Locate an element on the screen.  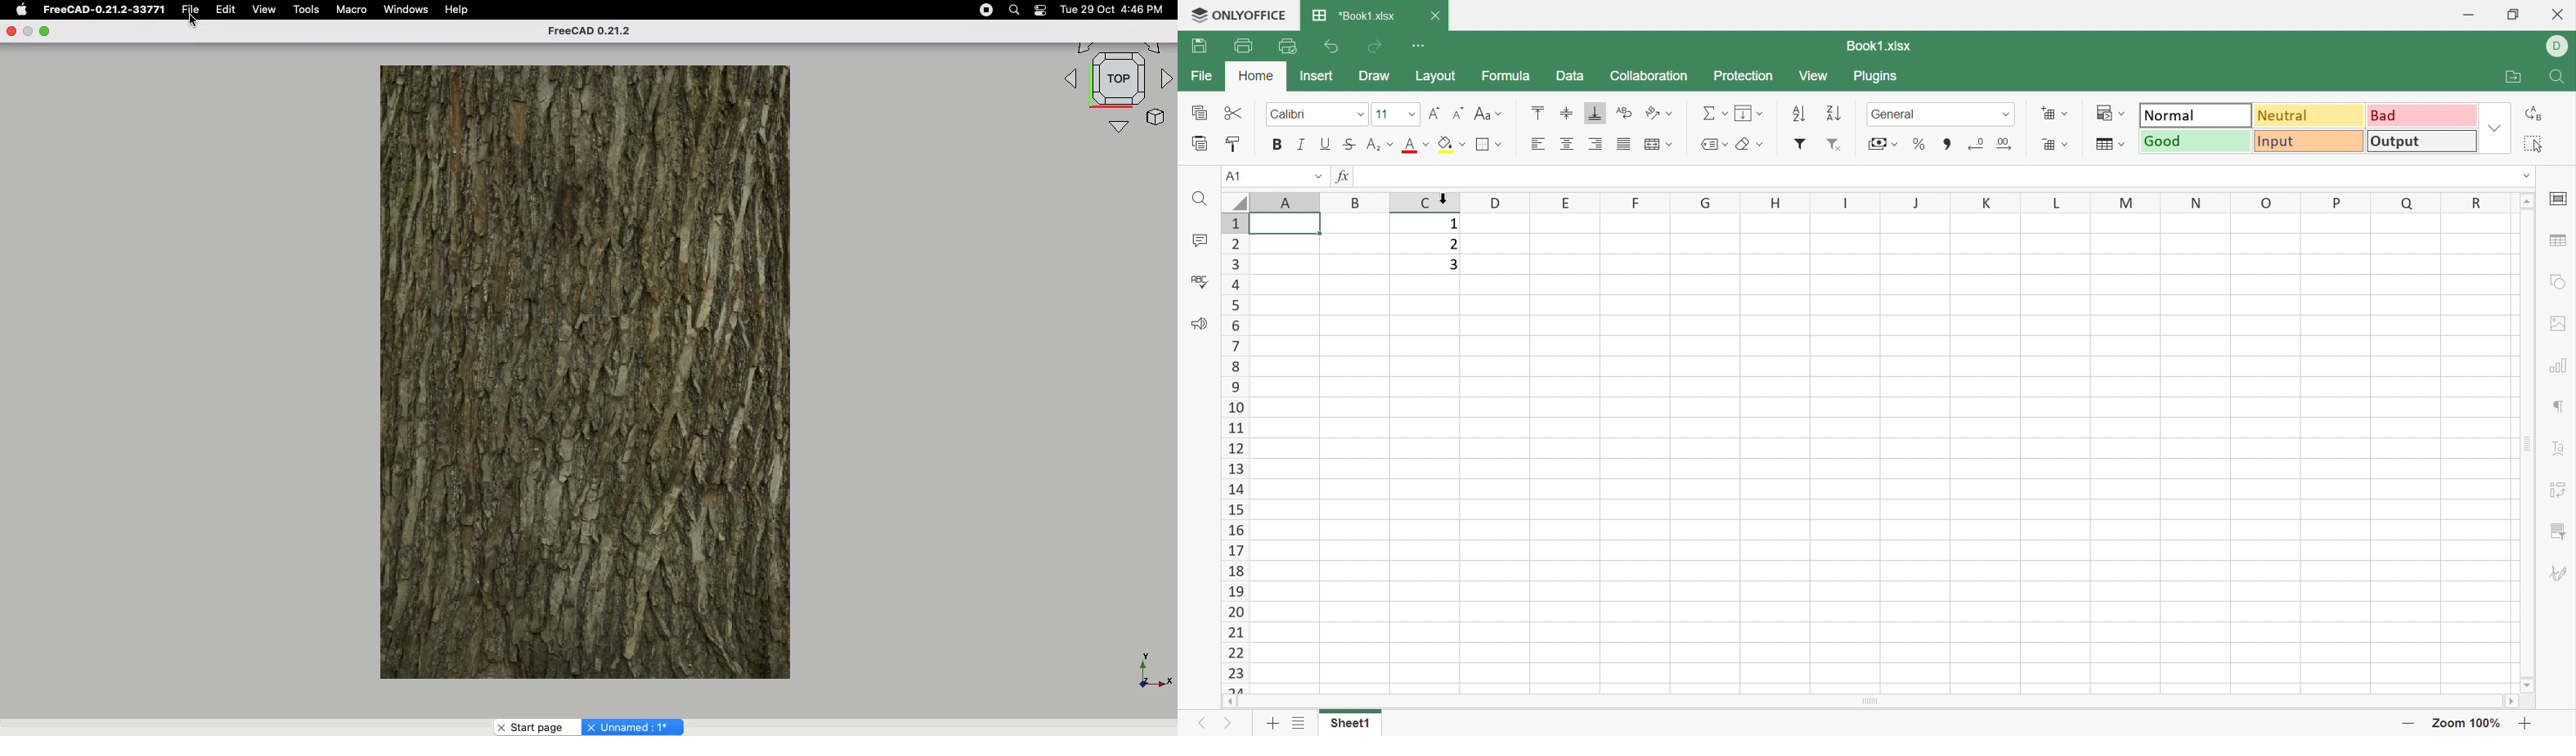
Justified is located at coordinates (1622, 143).